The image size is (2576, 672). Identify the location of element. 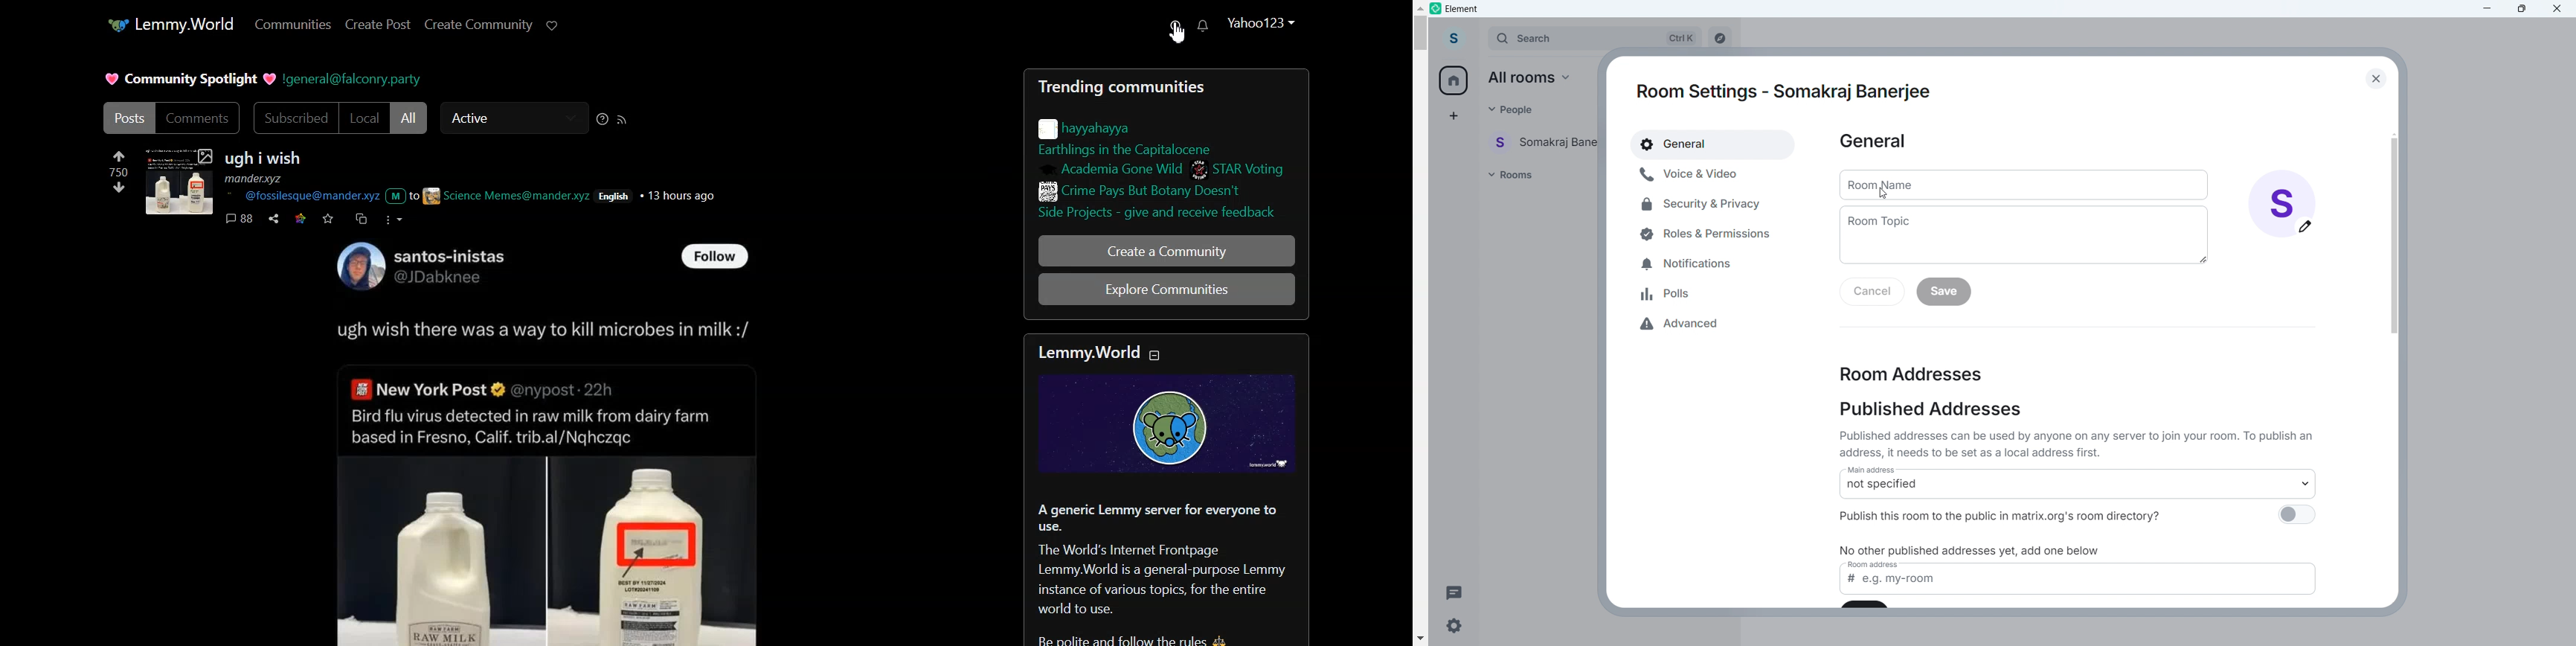
(1462, 8).